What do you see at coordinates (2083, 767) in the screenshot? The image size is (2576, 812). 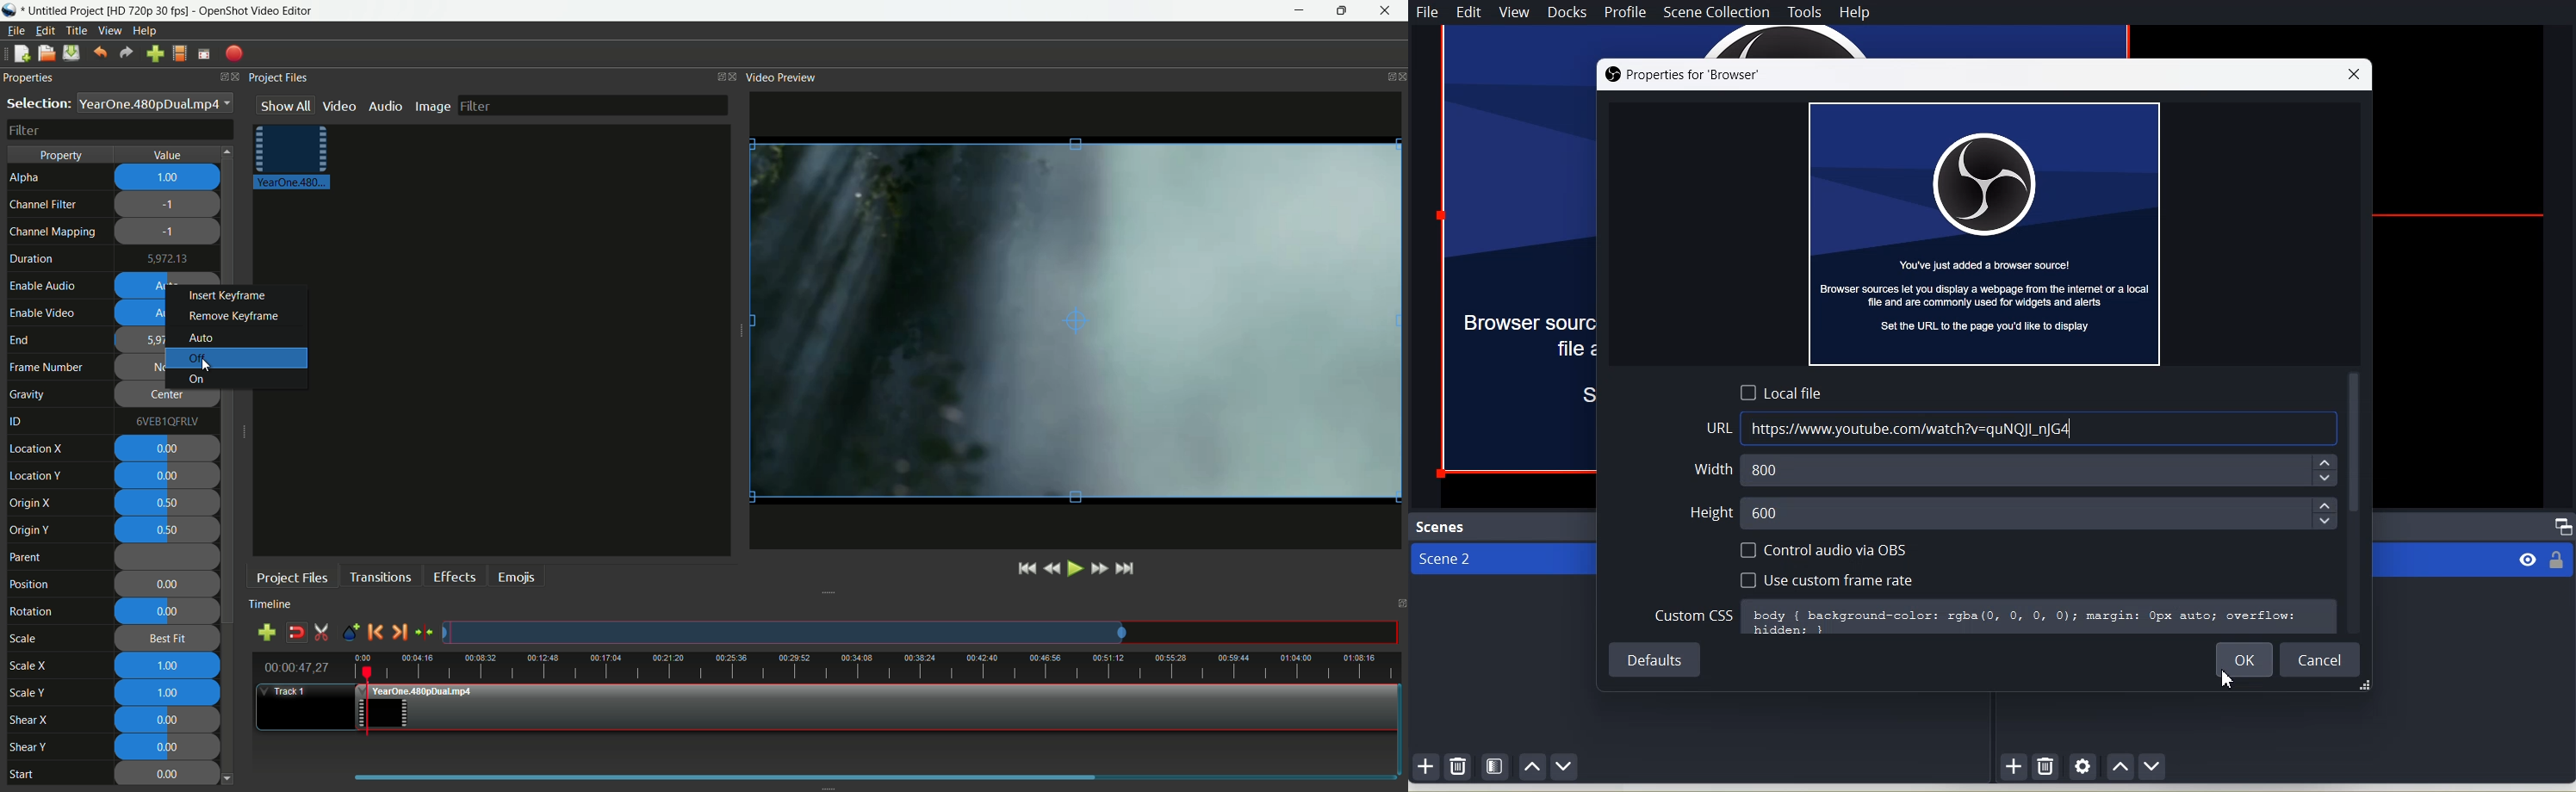 I see `Open Source Properties` at bounding box center [2083, 767].